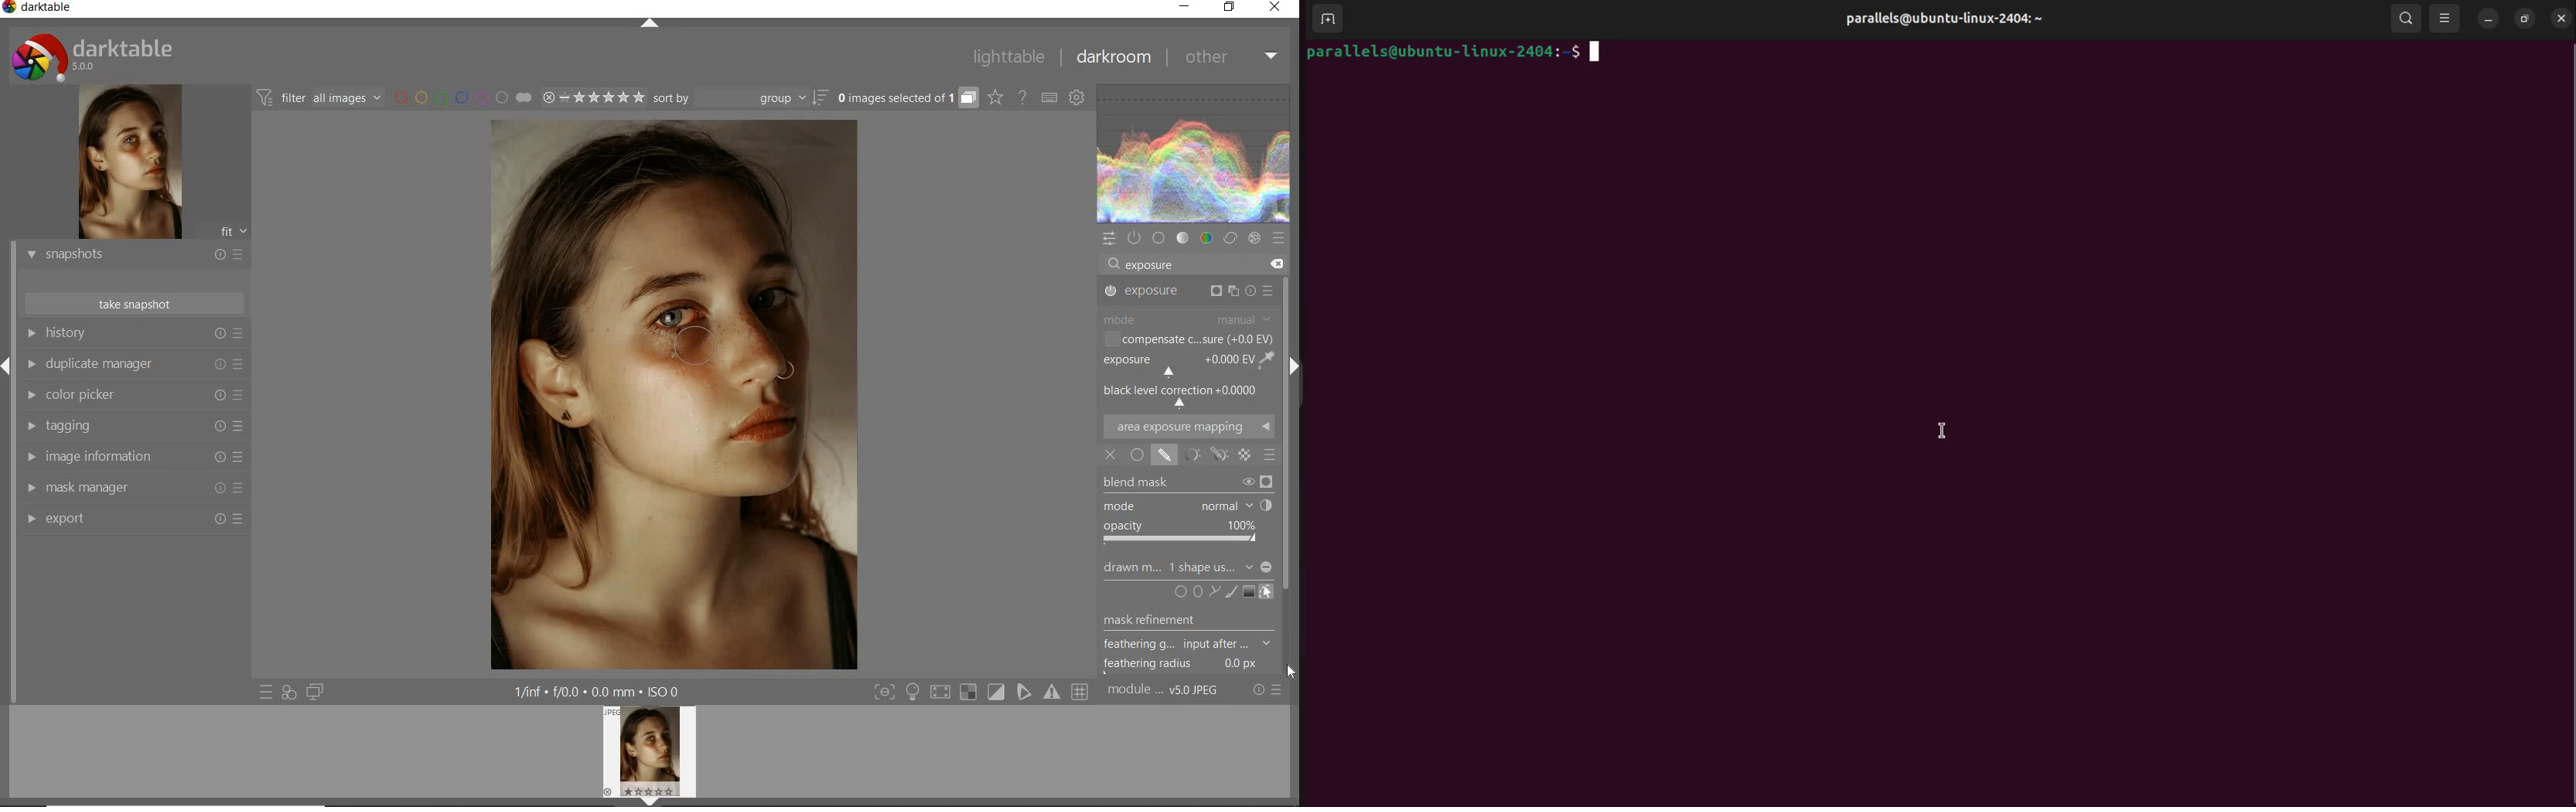 This screenshot has height=812, width=2576. Describe the element at coordinates (1166, 621) in the screenshot. I see `MASK REFINEMENT` at that location.